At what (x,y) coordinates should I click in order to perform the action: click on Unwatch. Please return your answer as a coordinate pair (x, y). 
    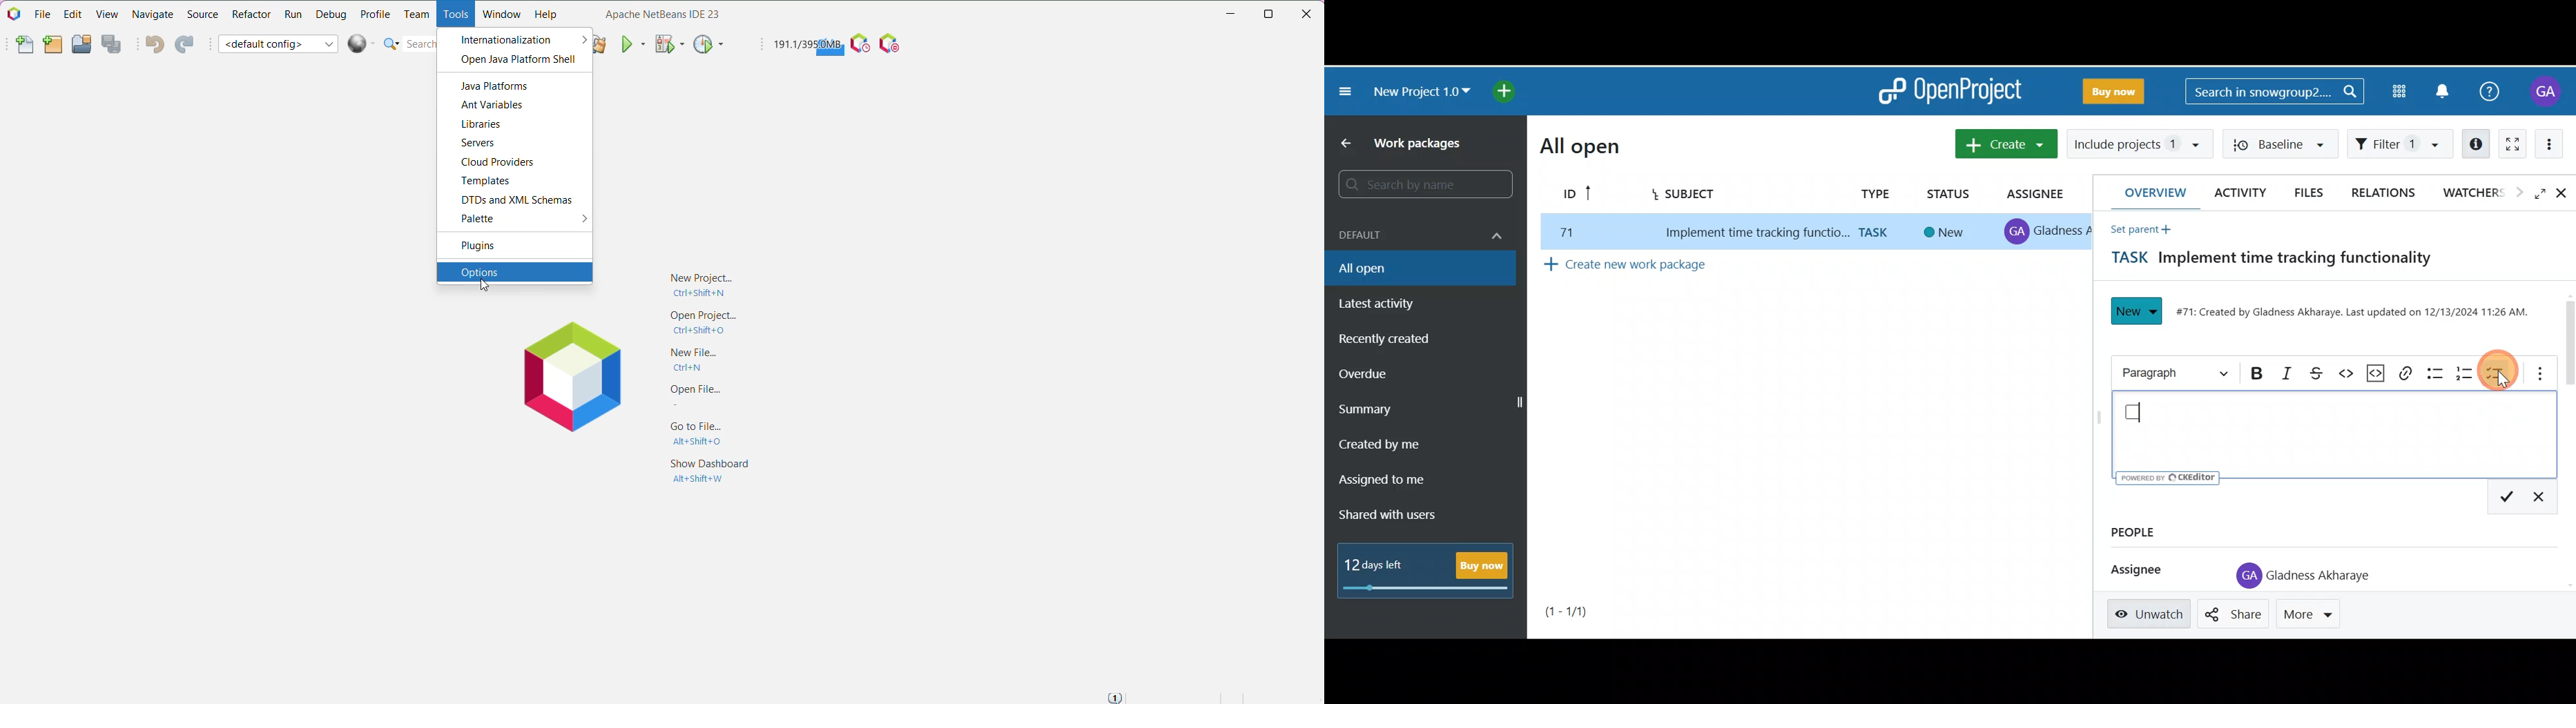
    Looking at the image, I should click on (2151, 614).